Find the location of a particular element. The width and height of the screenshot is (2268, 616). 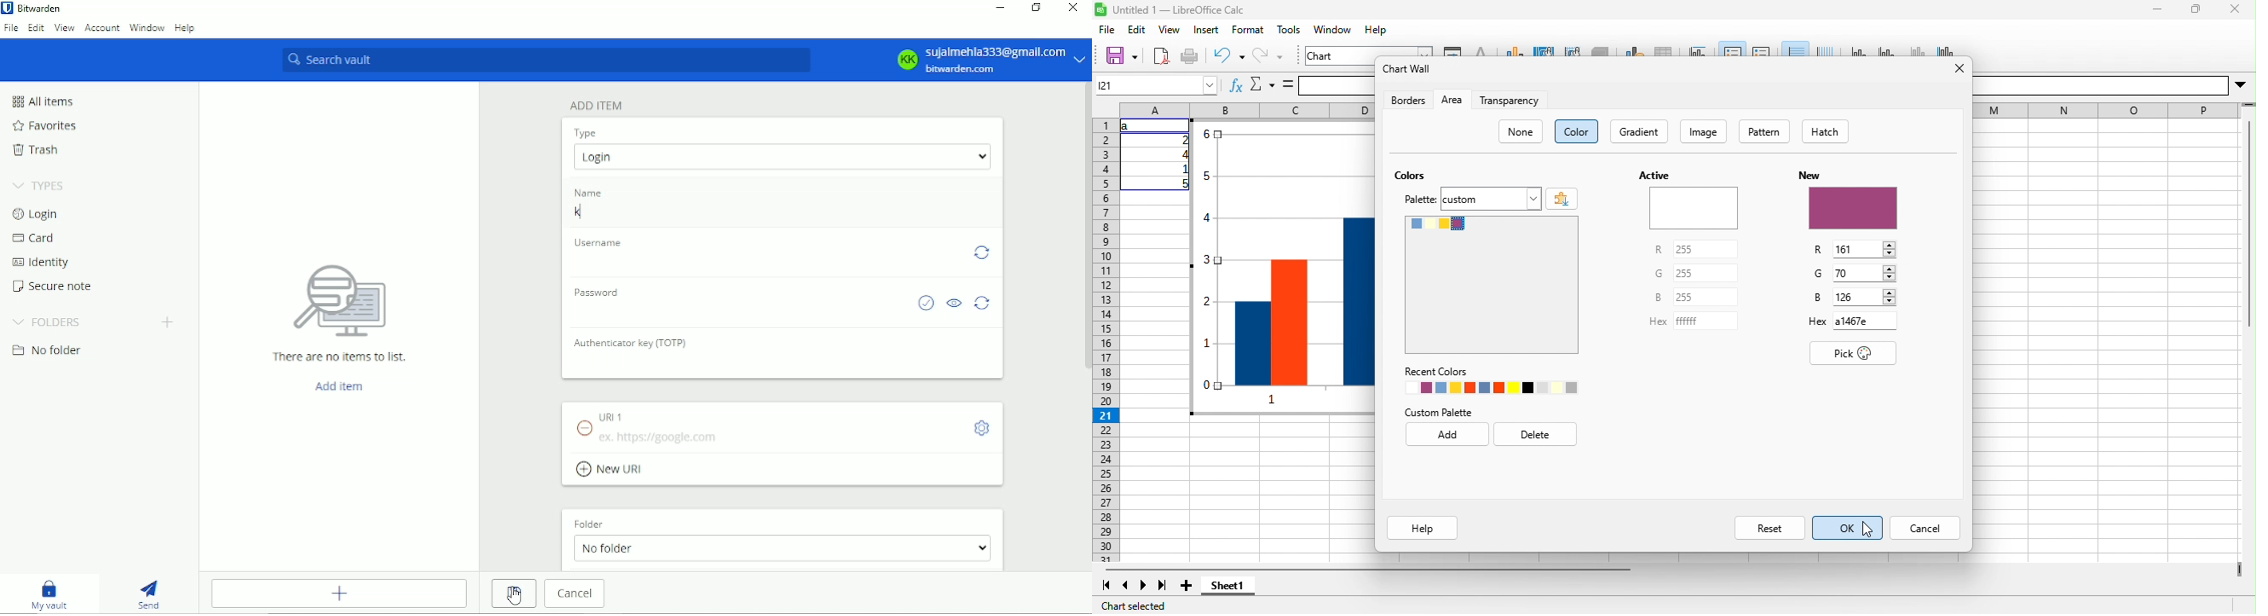

Increase/Decrease G value is located at coordinates (1889, 273).